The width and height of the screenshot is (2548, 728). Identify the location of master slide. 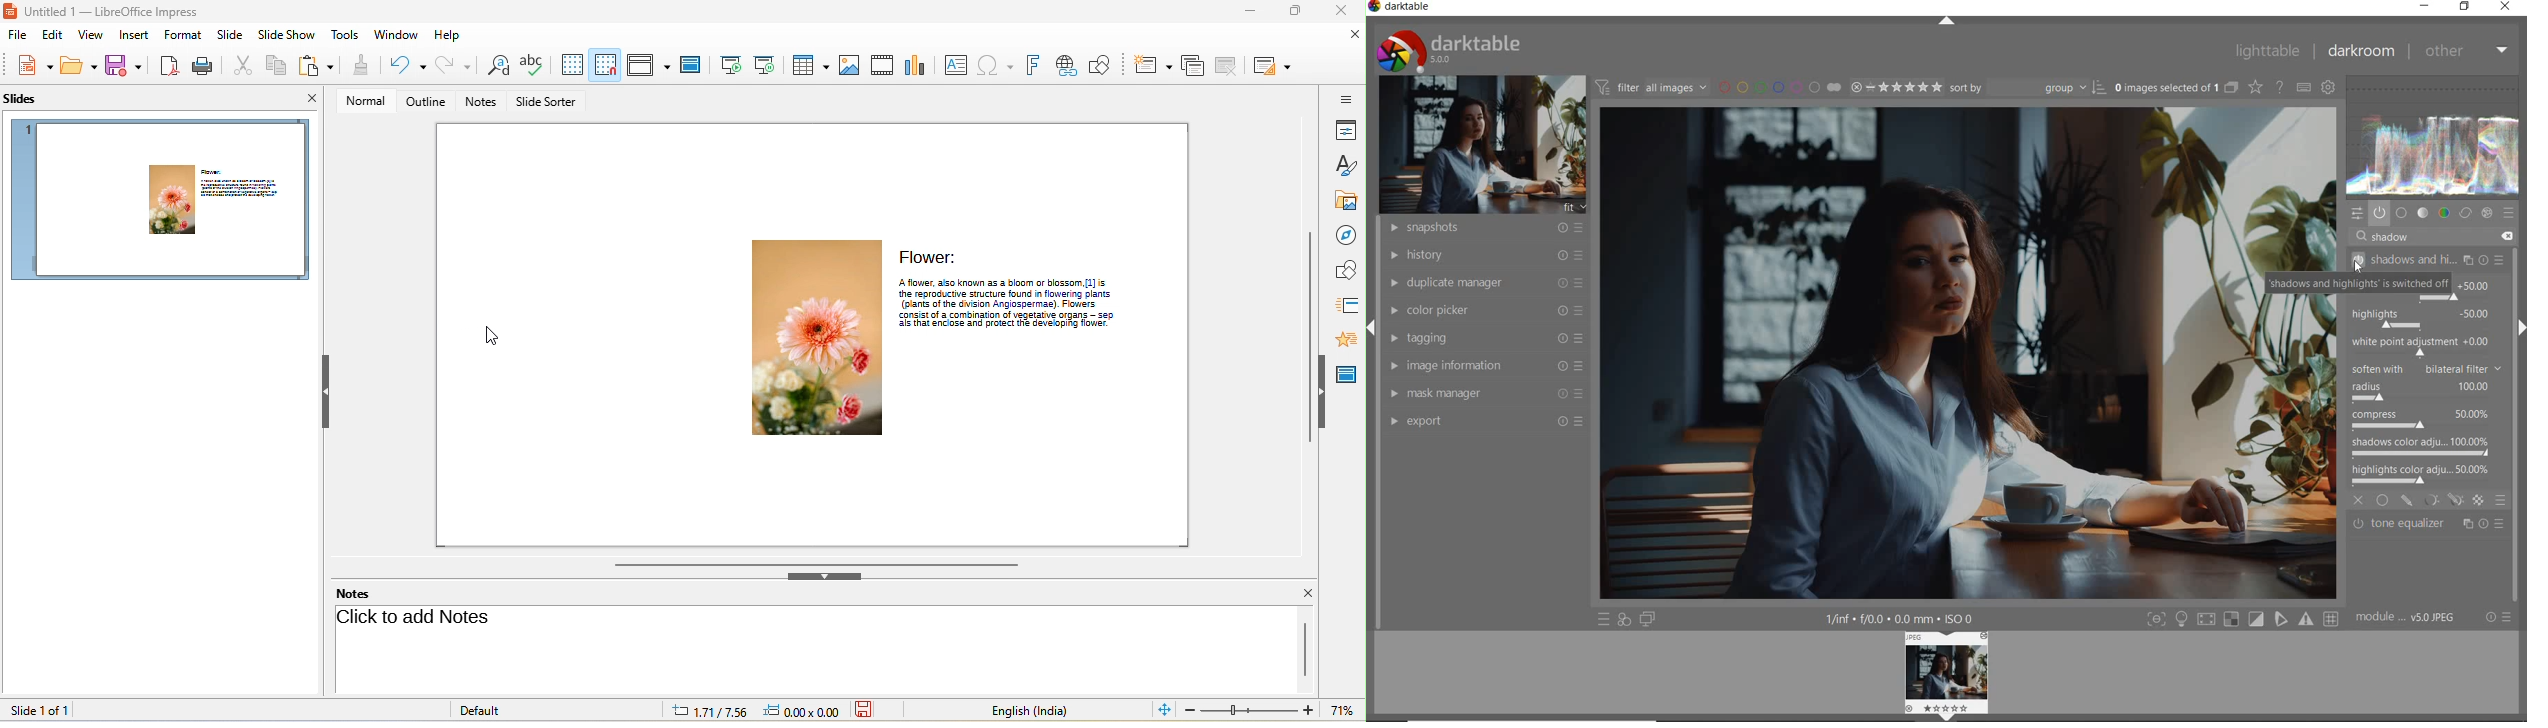
(692, 65).